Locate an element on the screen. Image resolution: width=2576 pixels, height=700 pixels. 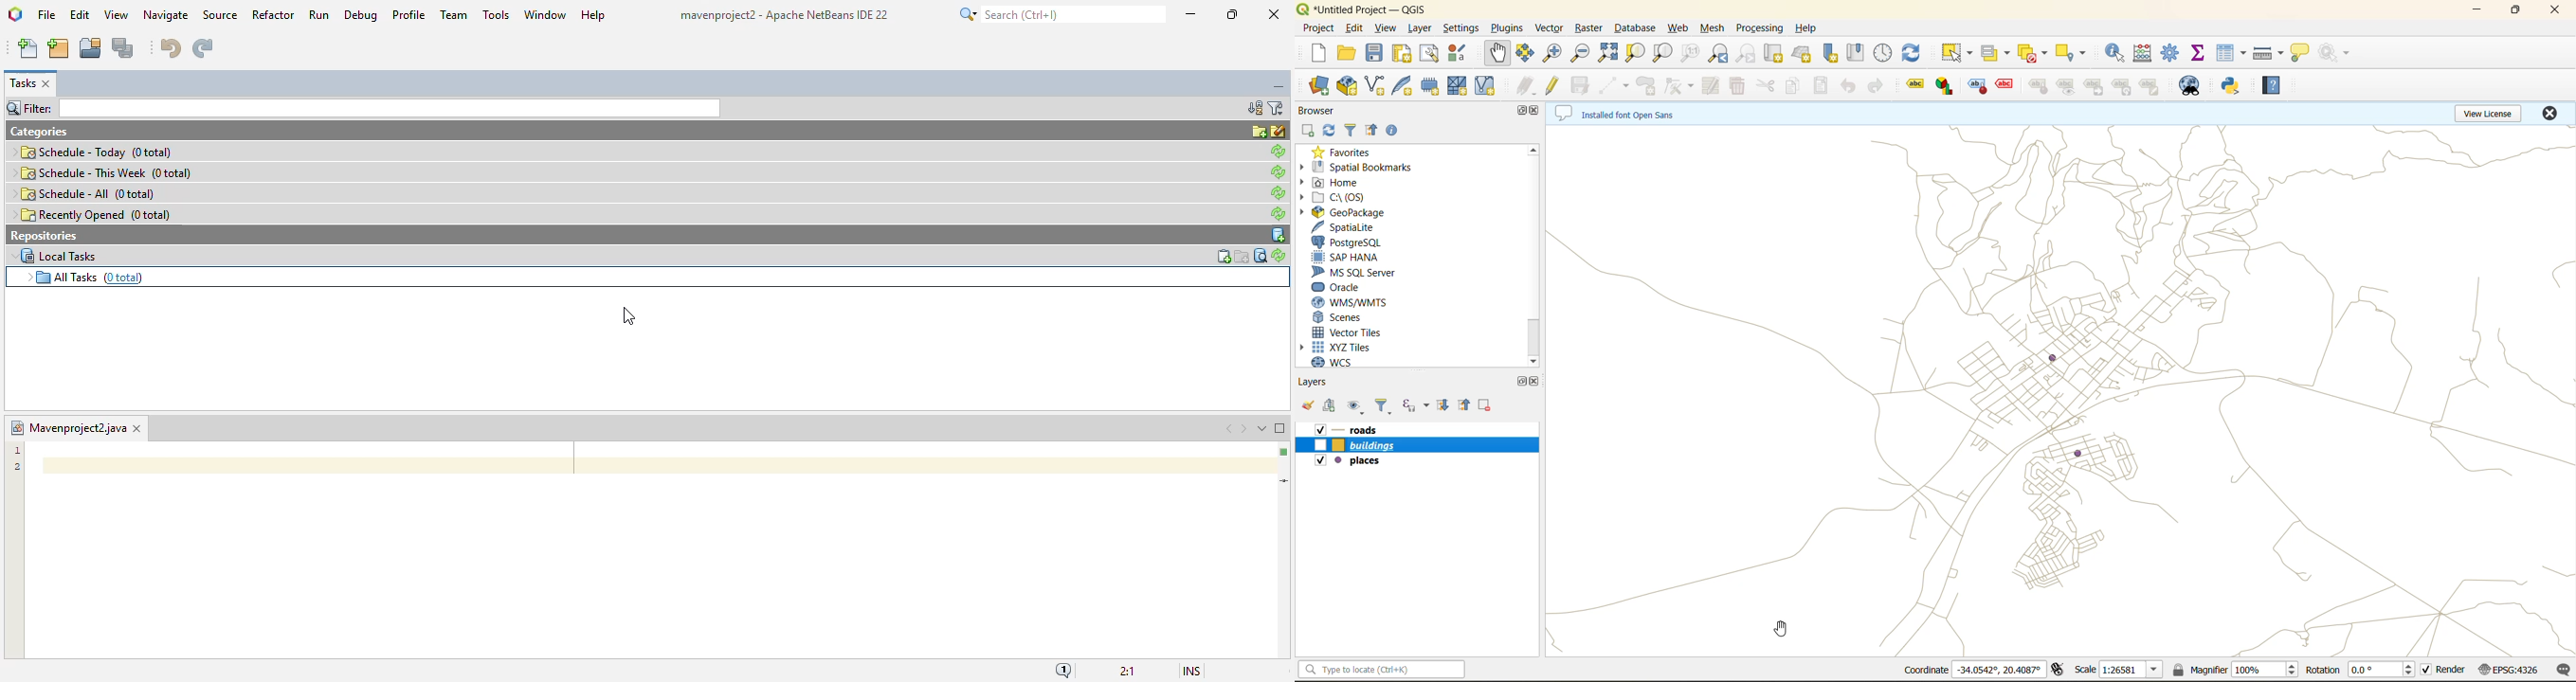
add is located at coordinates (1333, 407).